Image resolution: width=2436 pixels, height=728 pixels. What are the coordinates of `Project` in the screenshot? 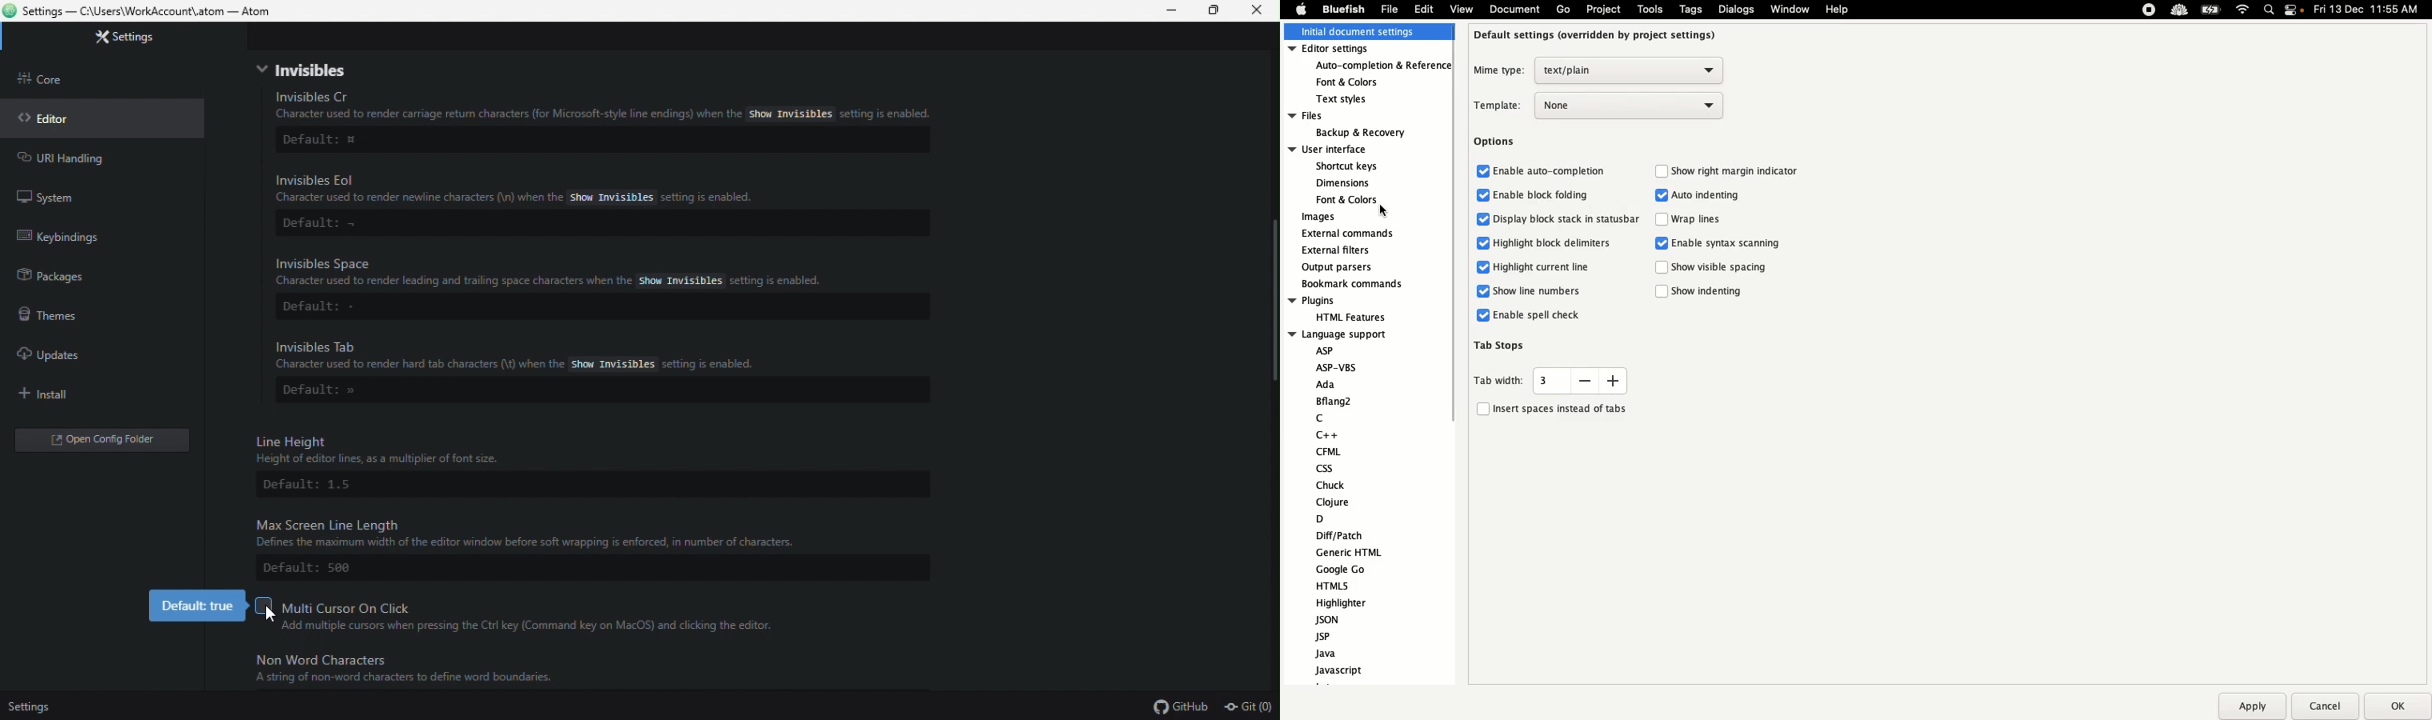 It's located at (1602, 10).